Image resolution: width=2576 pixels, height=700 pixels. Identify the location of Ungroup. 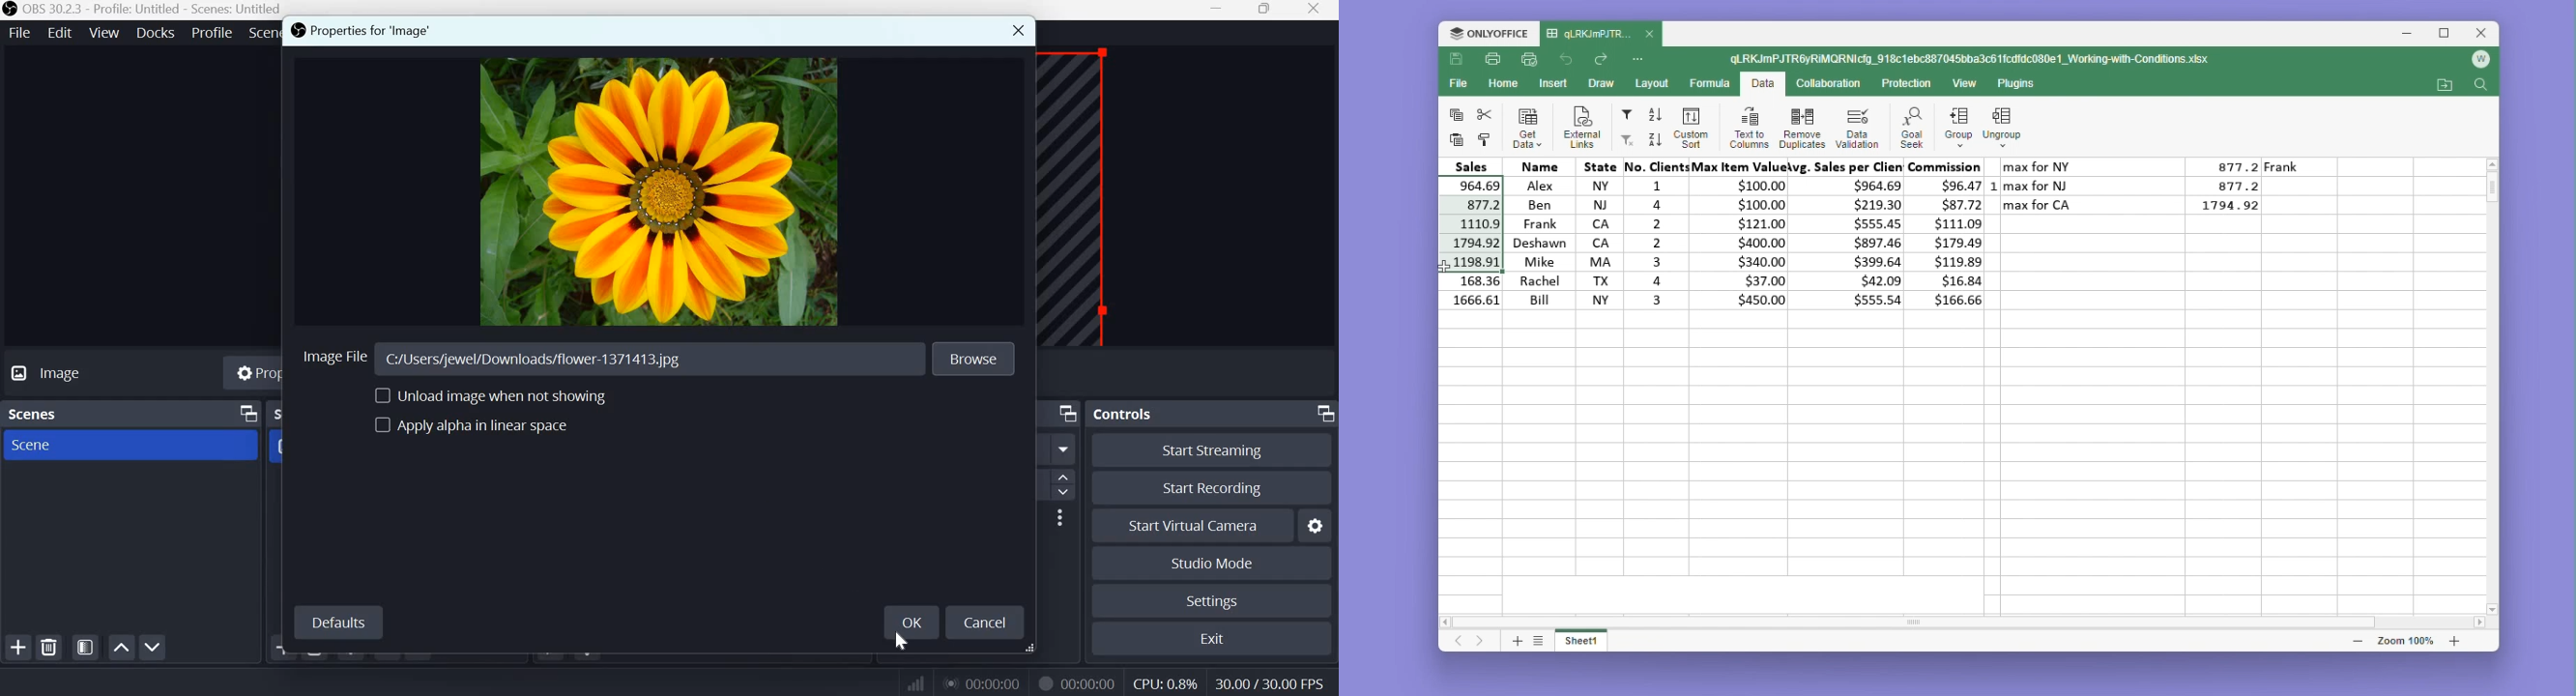
(2003, 129).